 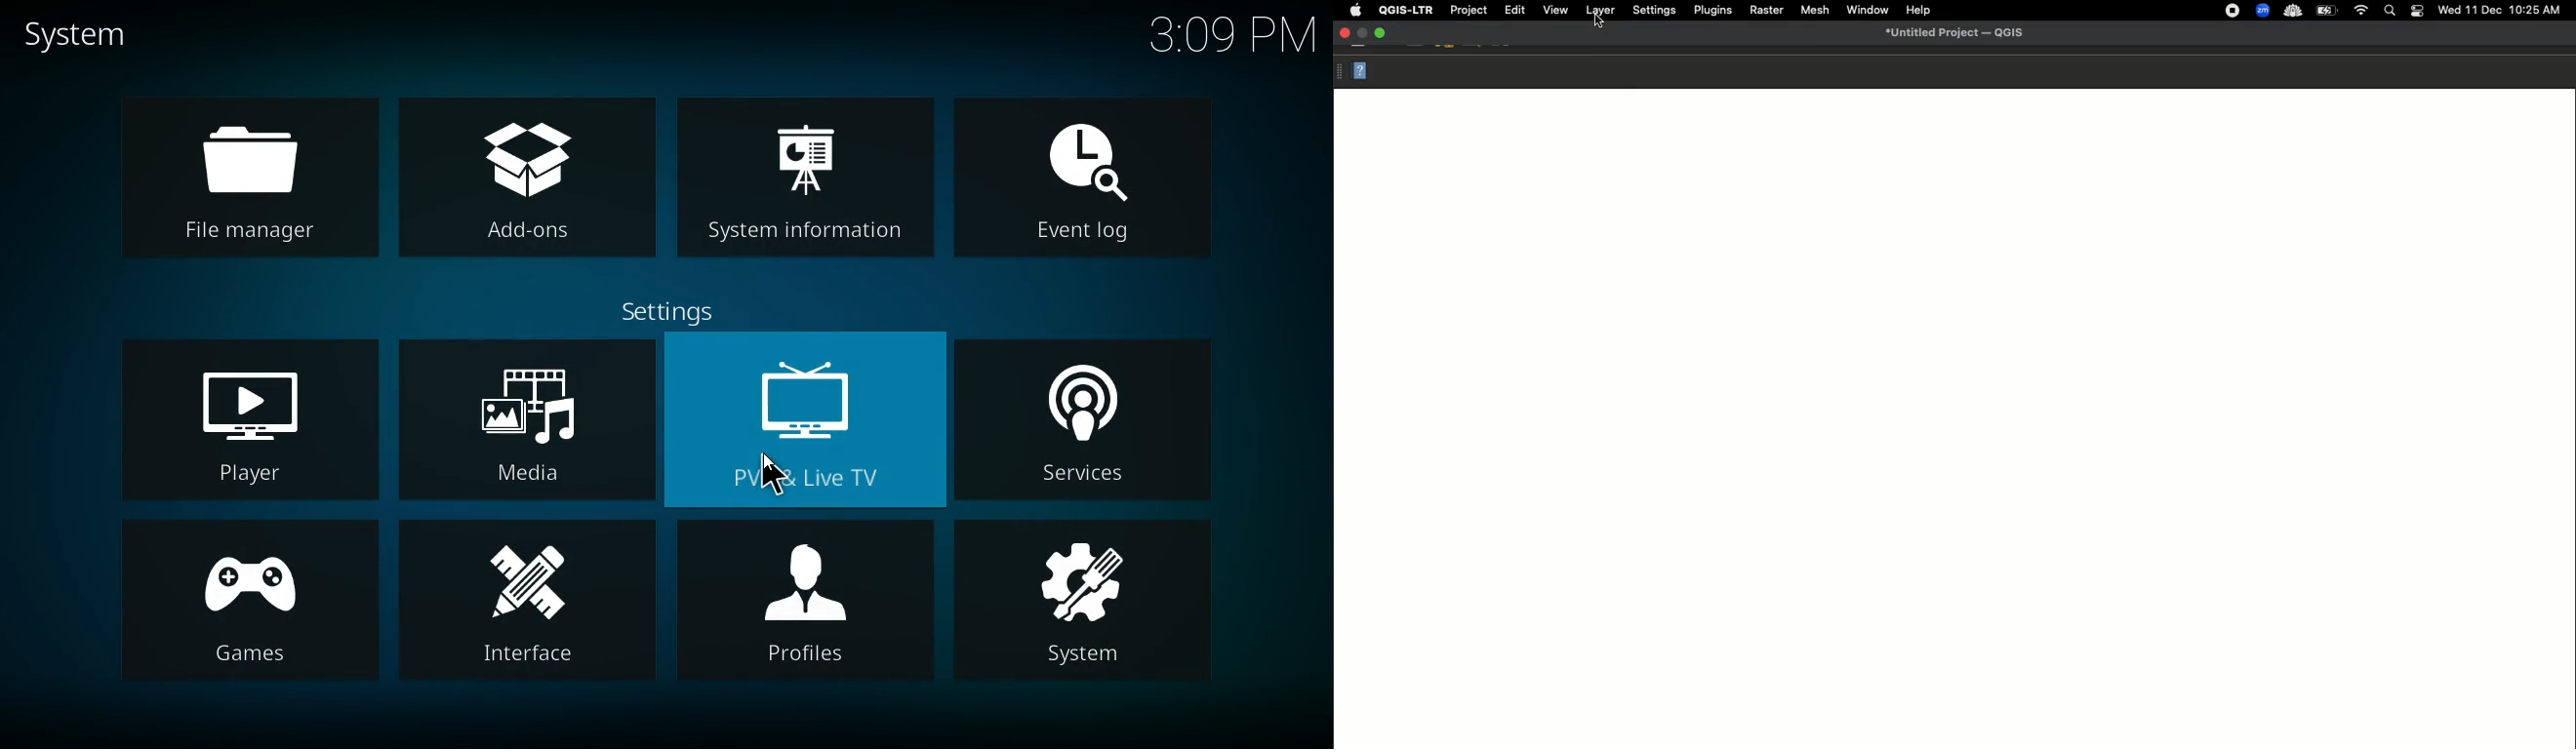 What do you see at coordinates (1091, 181) in the screenshot?
I see `event log` at bounding box center [1091, 181].